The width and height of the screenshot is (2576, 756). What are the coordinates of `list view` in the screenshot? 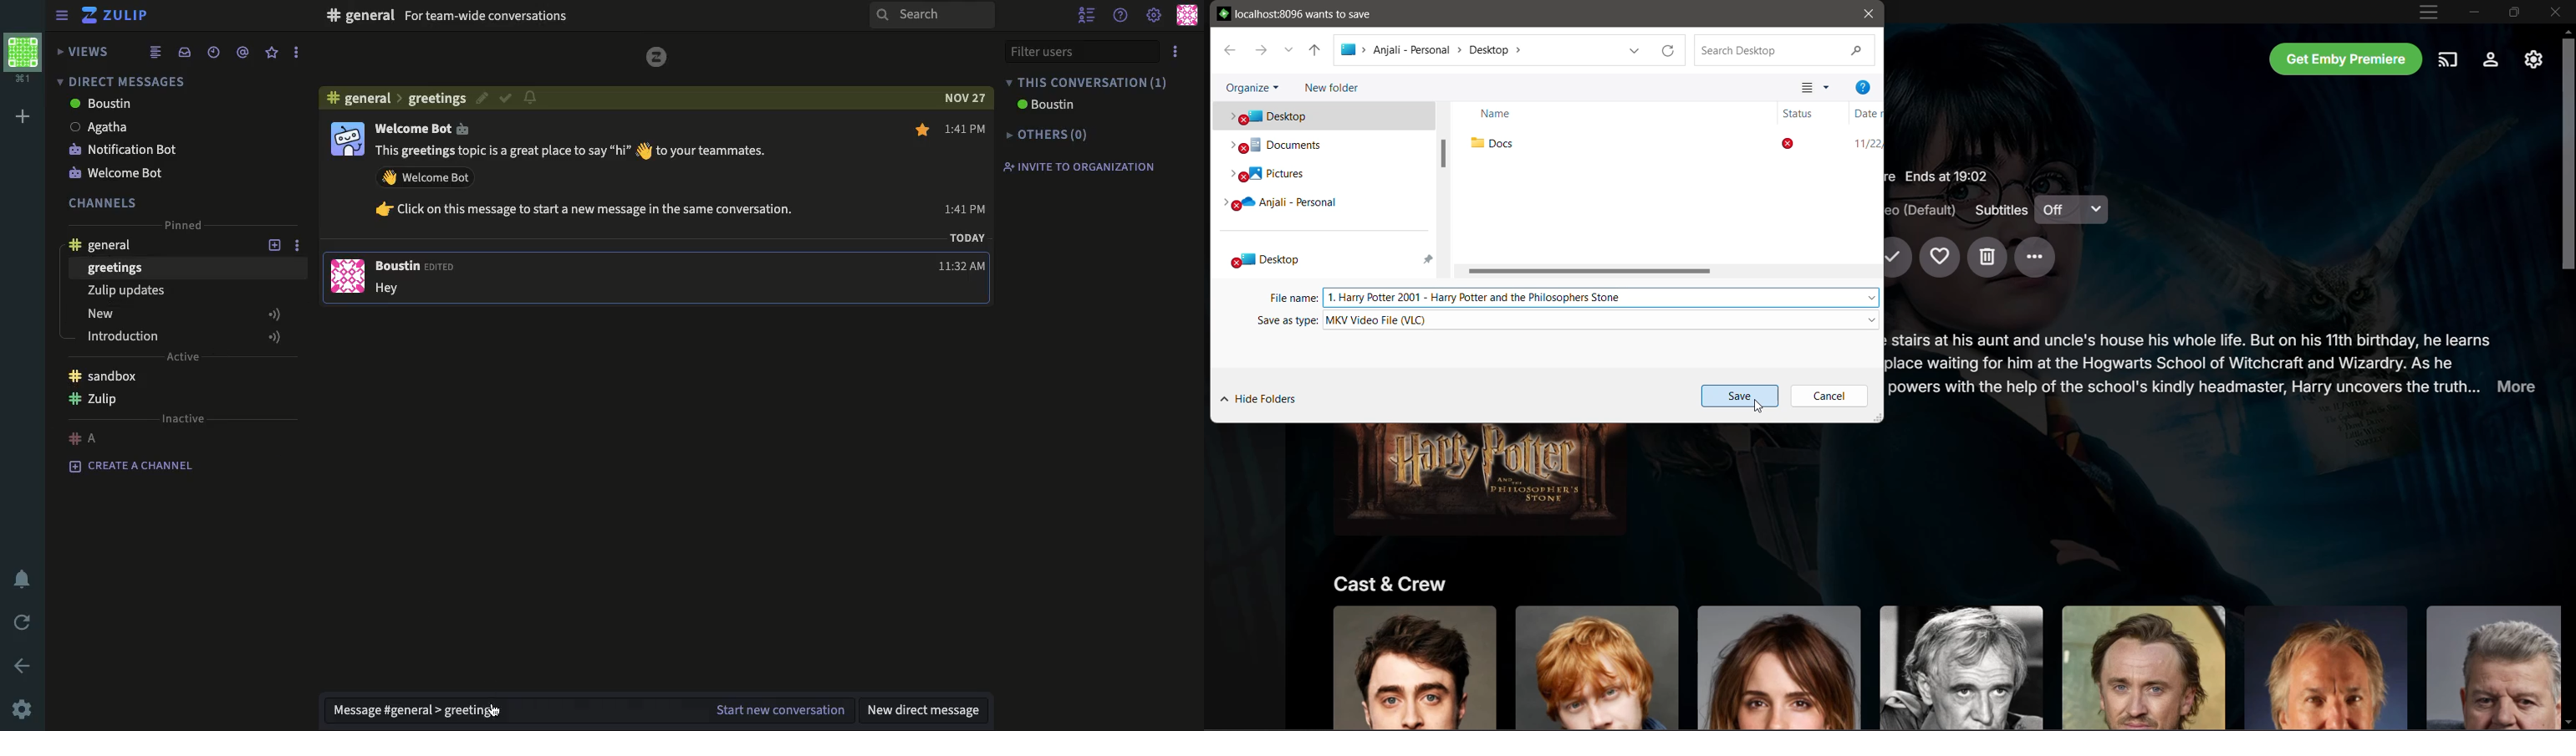 It's located at (155, 51).